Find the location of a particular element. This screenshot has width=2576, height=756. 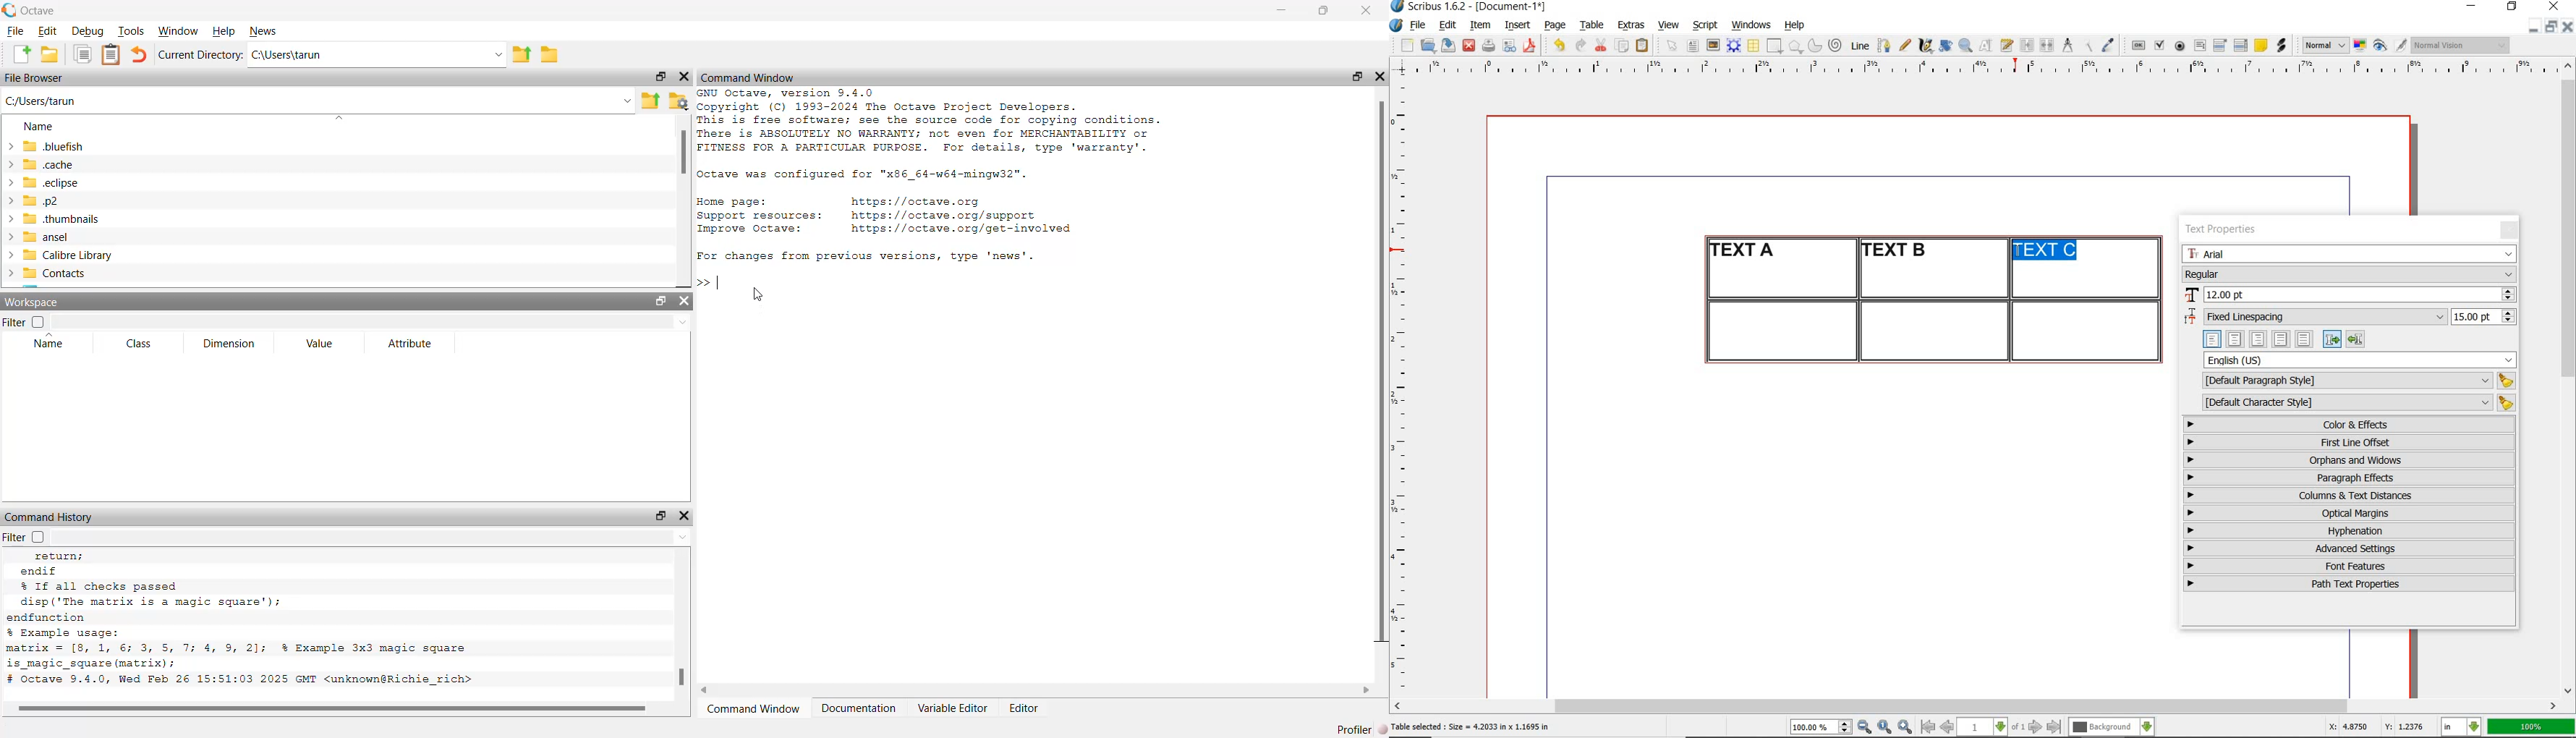

orphans & windows is located at coordinates (2348, 461).